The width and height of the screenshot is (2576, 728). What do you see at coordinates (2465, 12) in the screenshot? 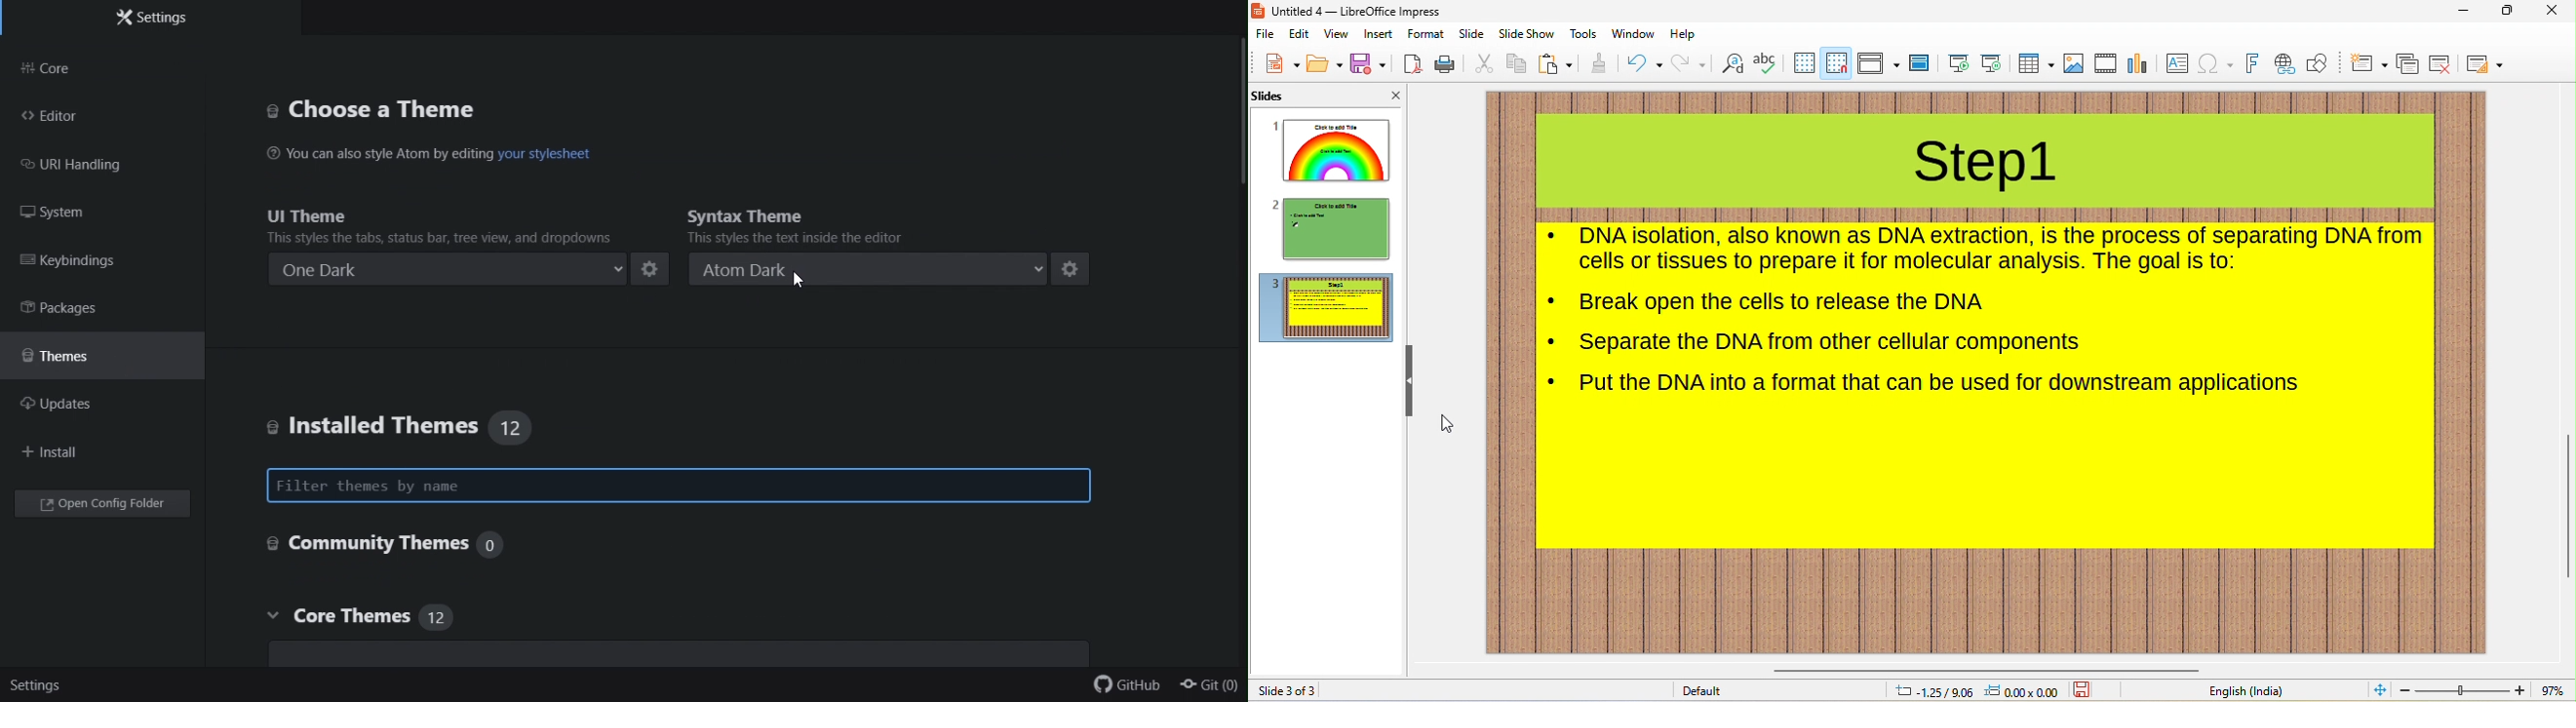
I see `minimize` at bounding box center [2465, 12].